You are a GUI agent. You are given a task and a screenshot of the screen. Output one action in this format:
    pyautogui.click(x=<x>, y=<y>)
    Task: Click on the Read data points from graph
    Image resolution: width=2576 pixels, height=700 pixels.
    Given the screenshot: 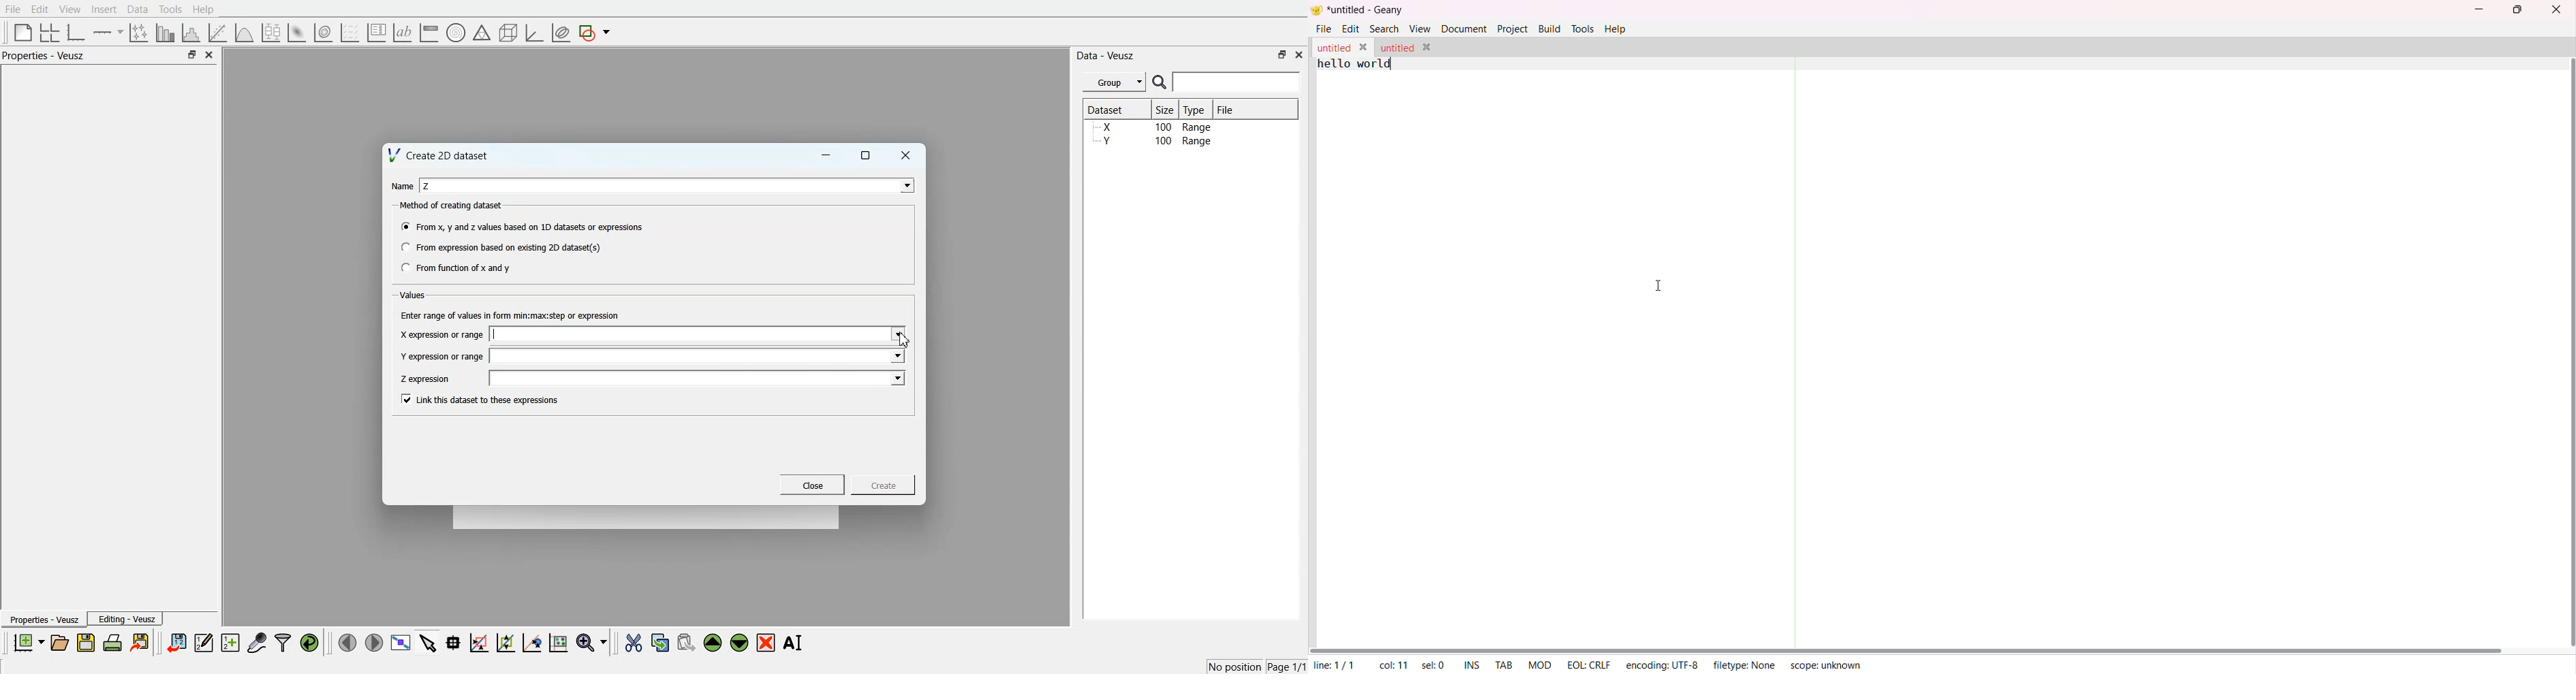 What is the action you would take?
    pyautogui.click(x=454, y=642)
    